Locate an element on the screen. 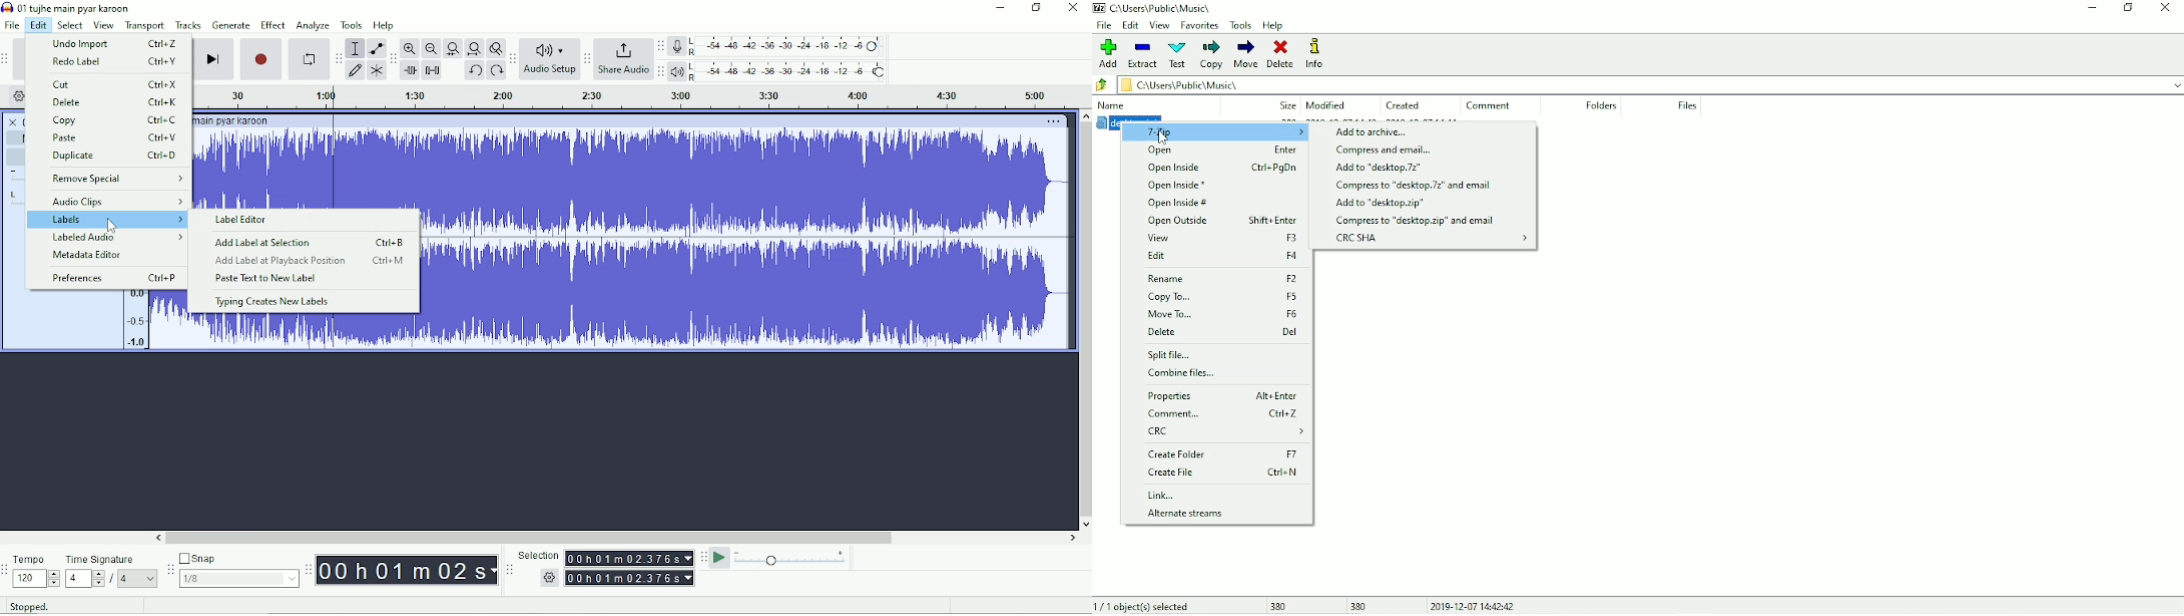 The width and height of the screenshot is (2184, 616). Add is located at coordinates (1106, 54).